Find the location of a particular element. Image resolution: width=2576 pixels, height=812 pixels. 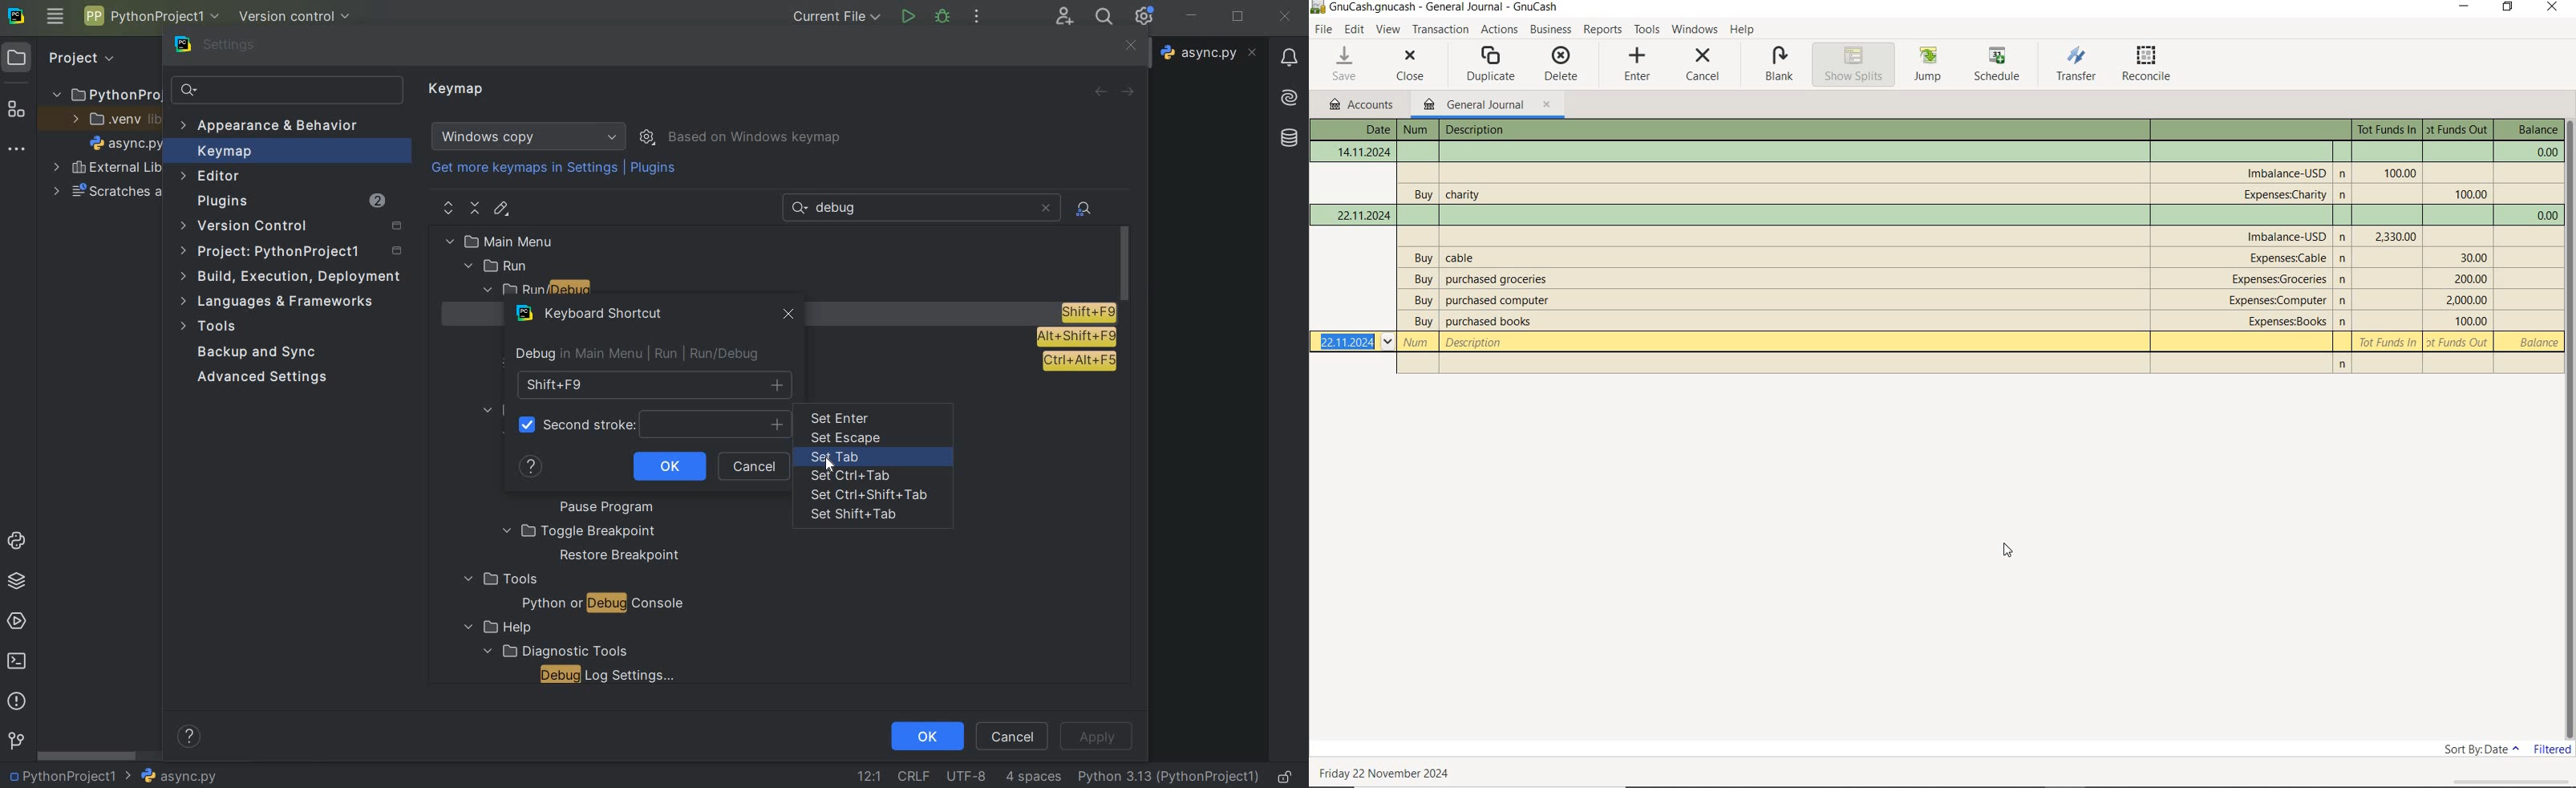

Tot Funds Out is located at coordinates (2459, 342).